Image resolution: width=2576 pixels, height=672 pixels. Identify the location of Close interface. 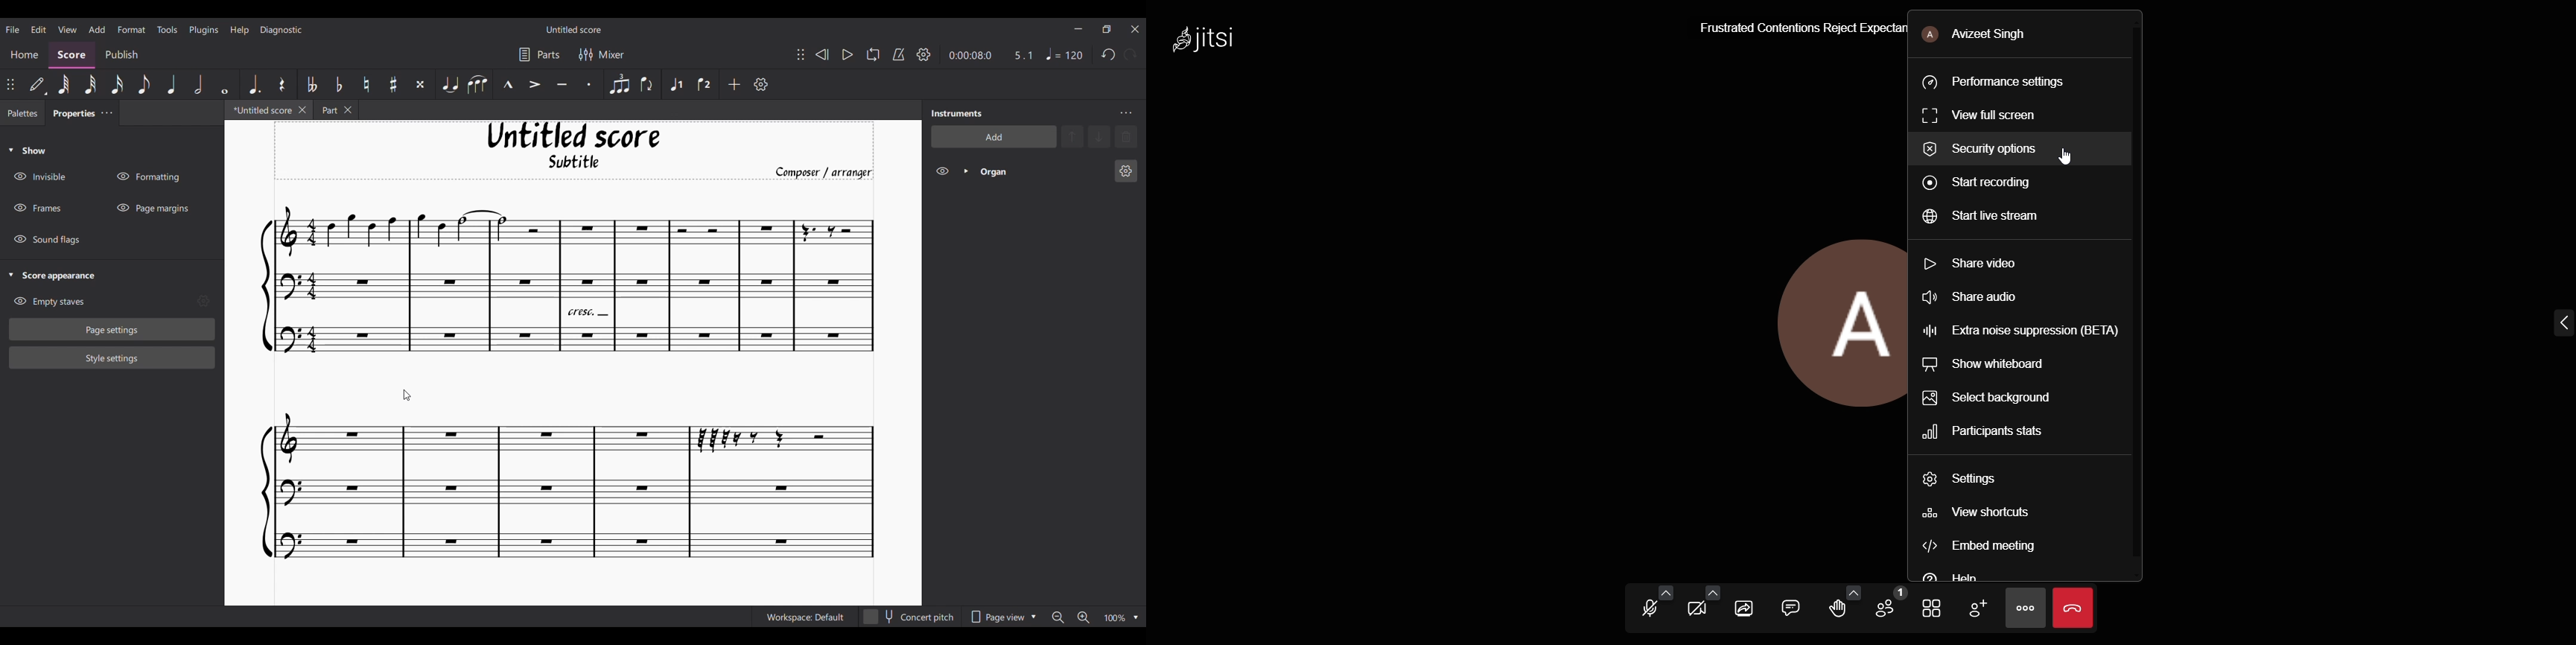
(1136, 29).